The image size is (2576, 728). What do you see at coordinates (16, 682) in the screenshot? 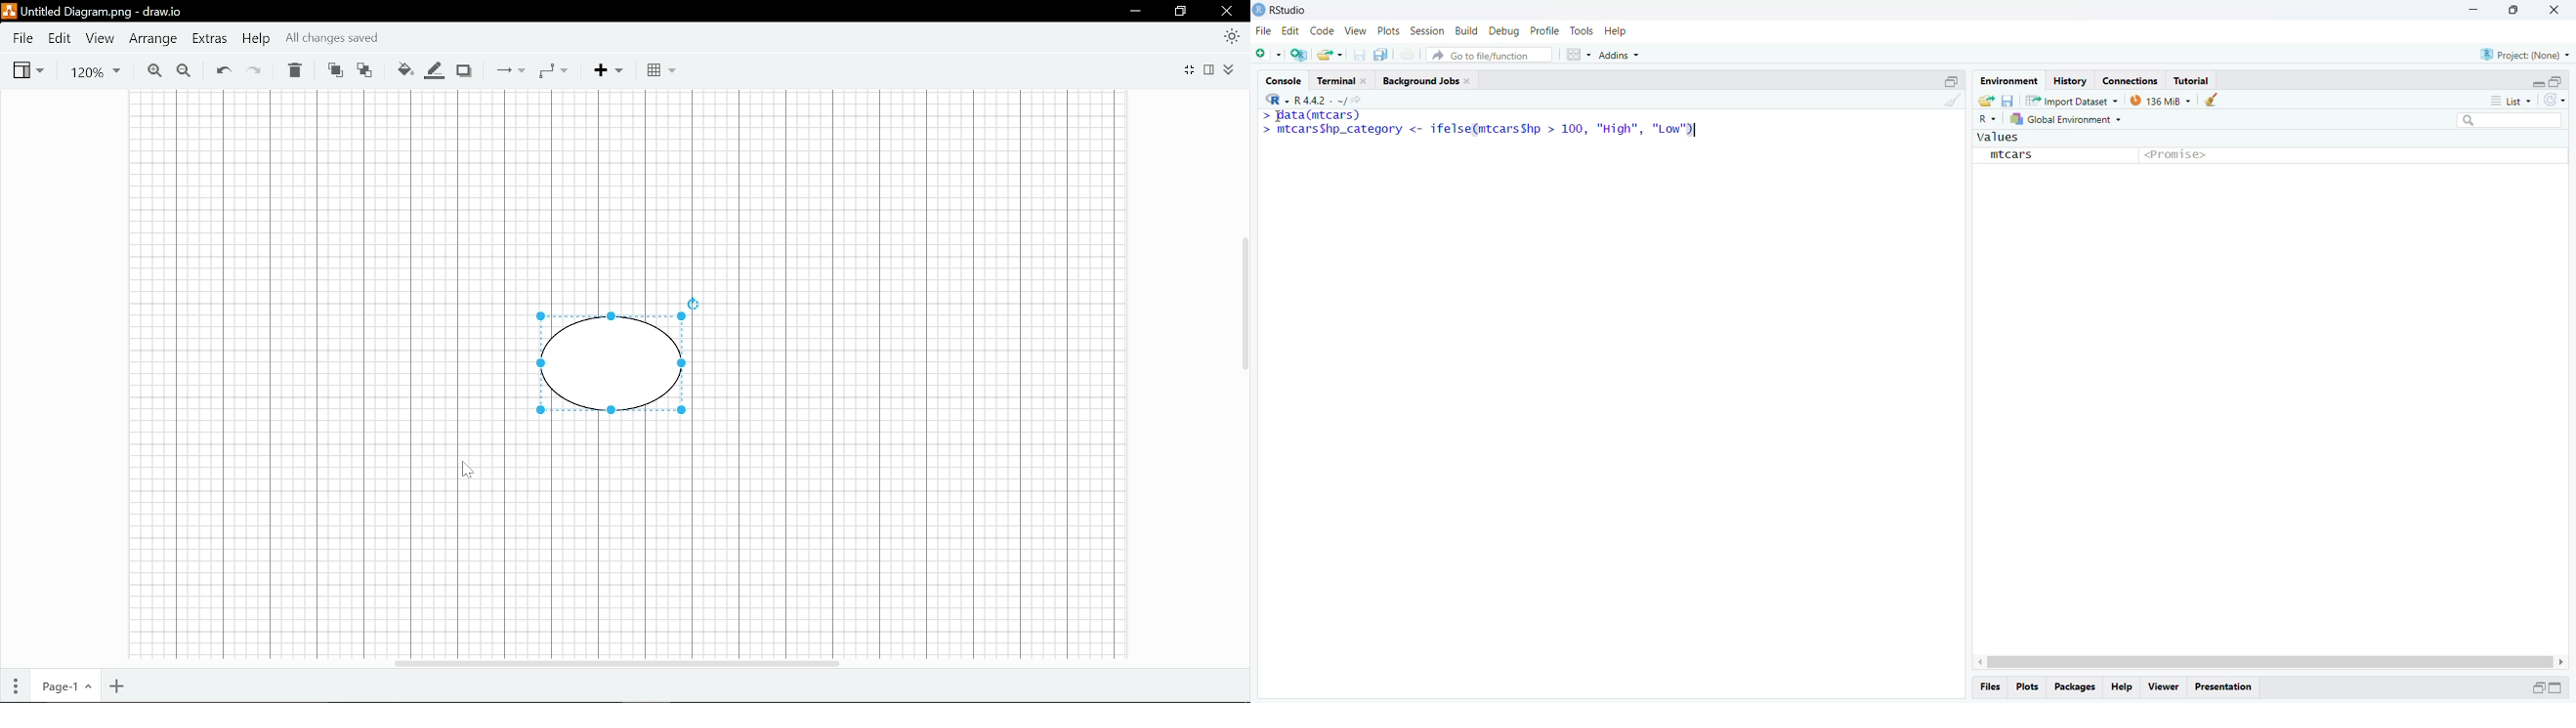
I see `Pages` at bounding box center [16, 682].